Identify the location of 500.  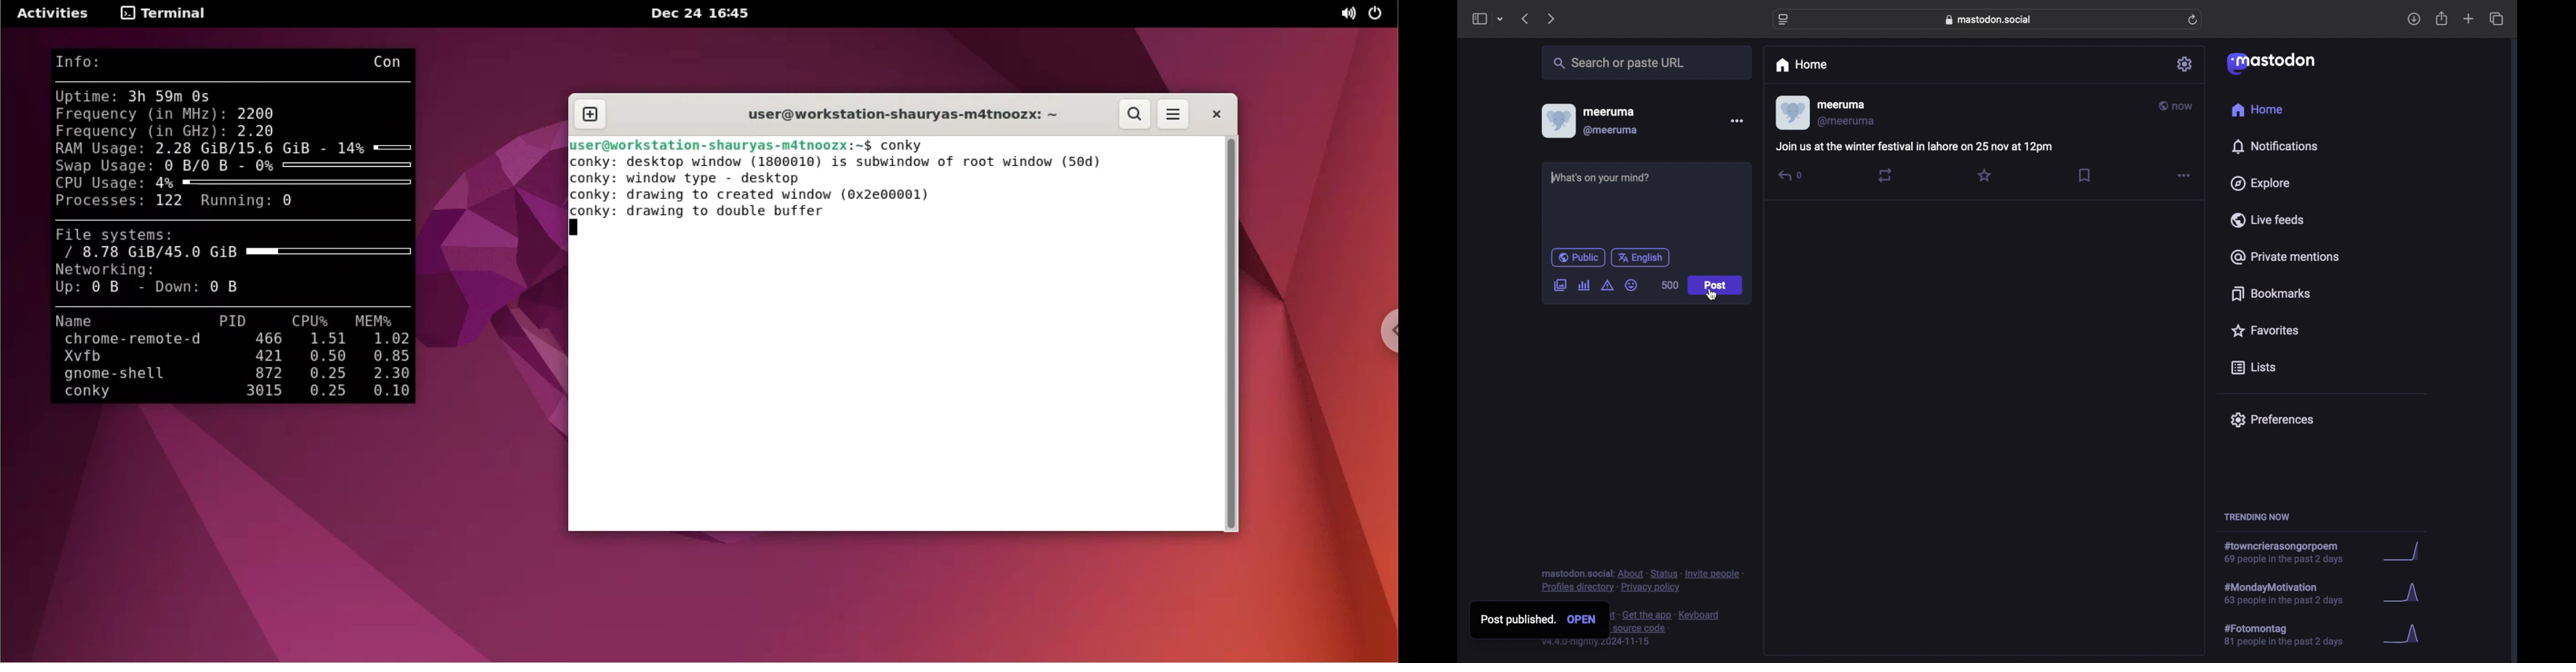
(1670, 285).